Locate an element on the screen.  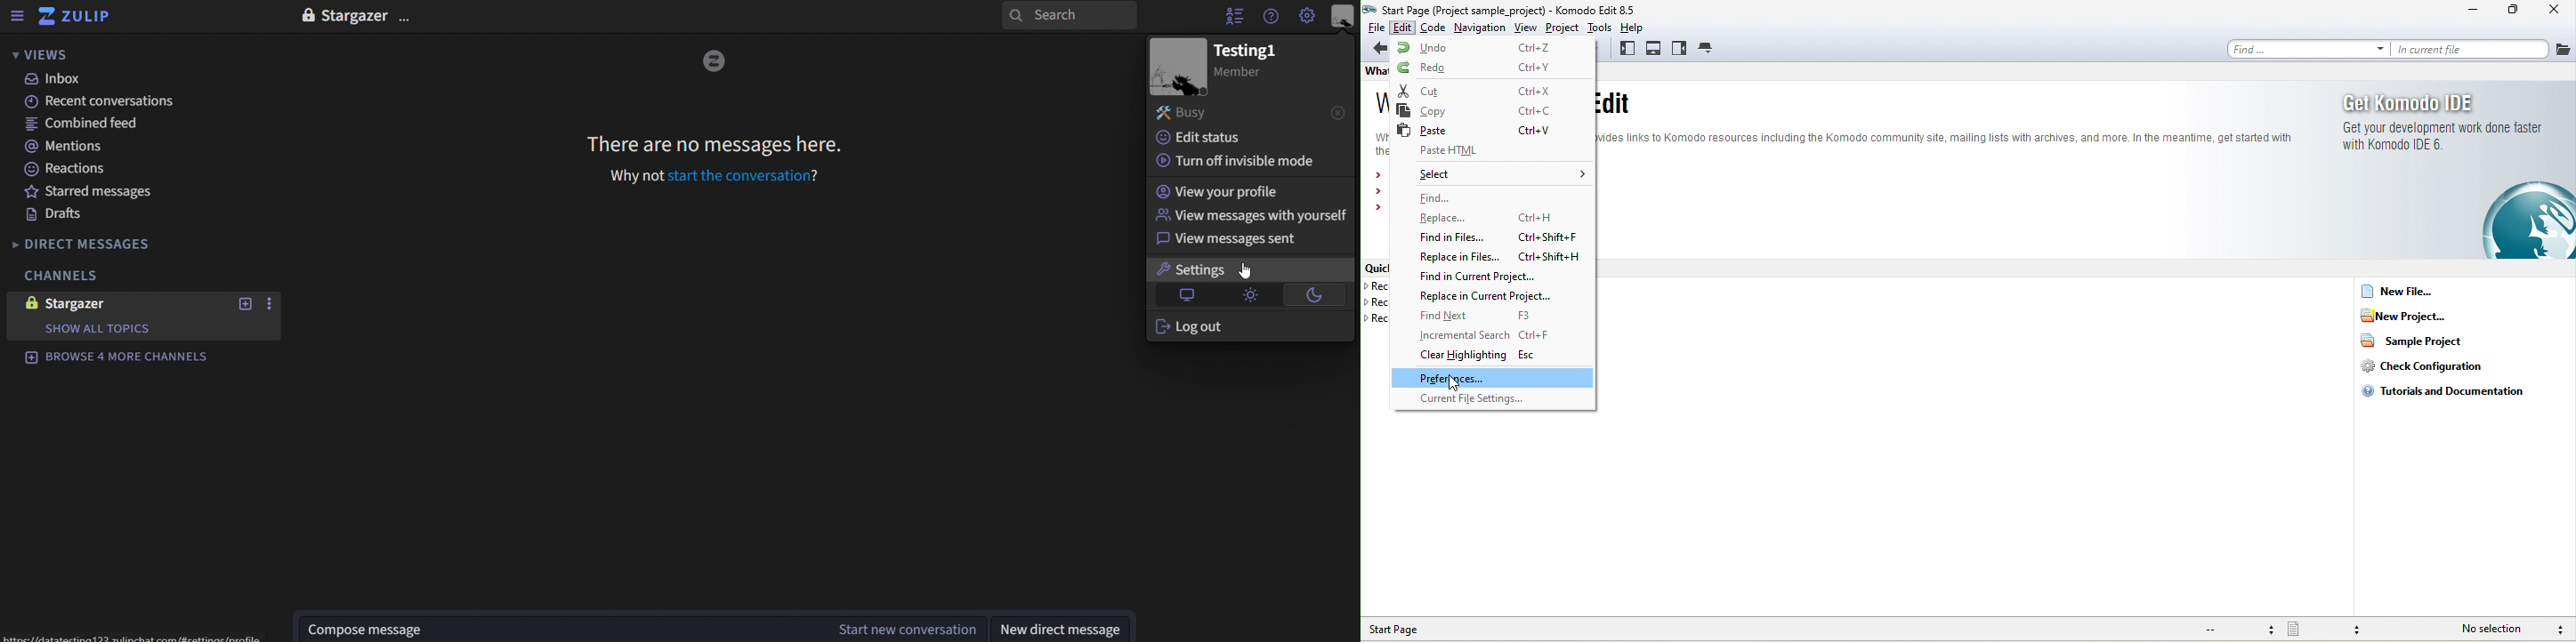
why not is located at coordinates (635, 176).